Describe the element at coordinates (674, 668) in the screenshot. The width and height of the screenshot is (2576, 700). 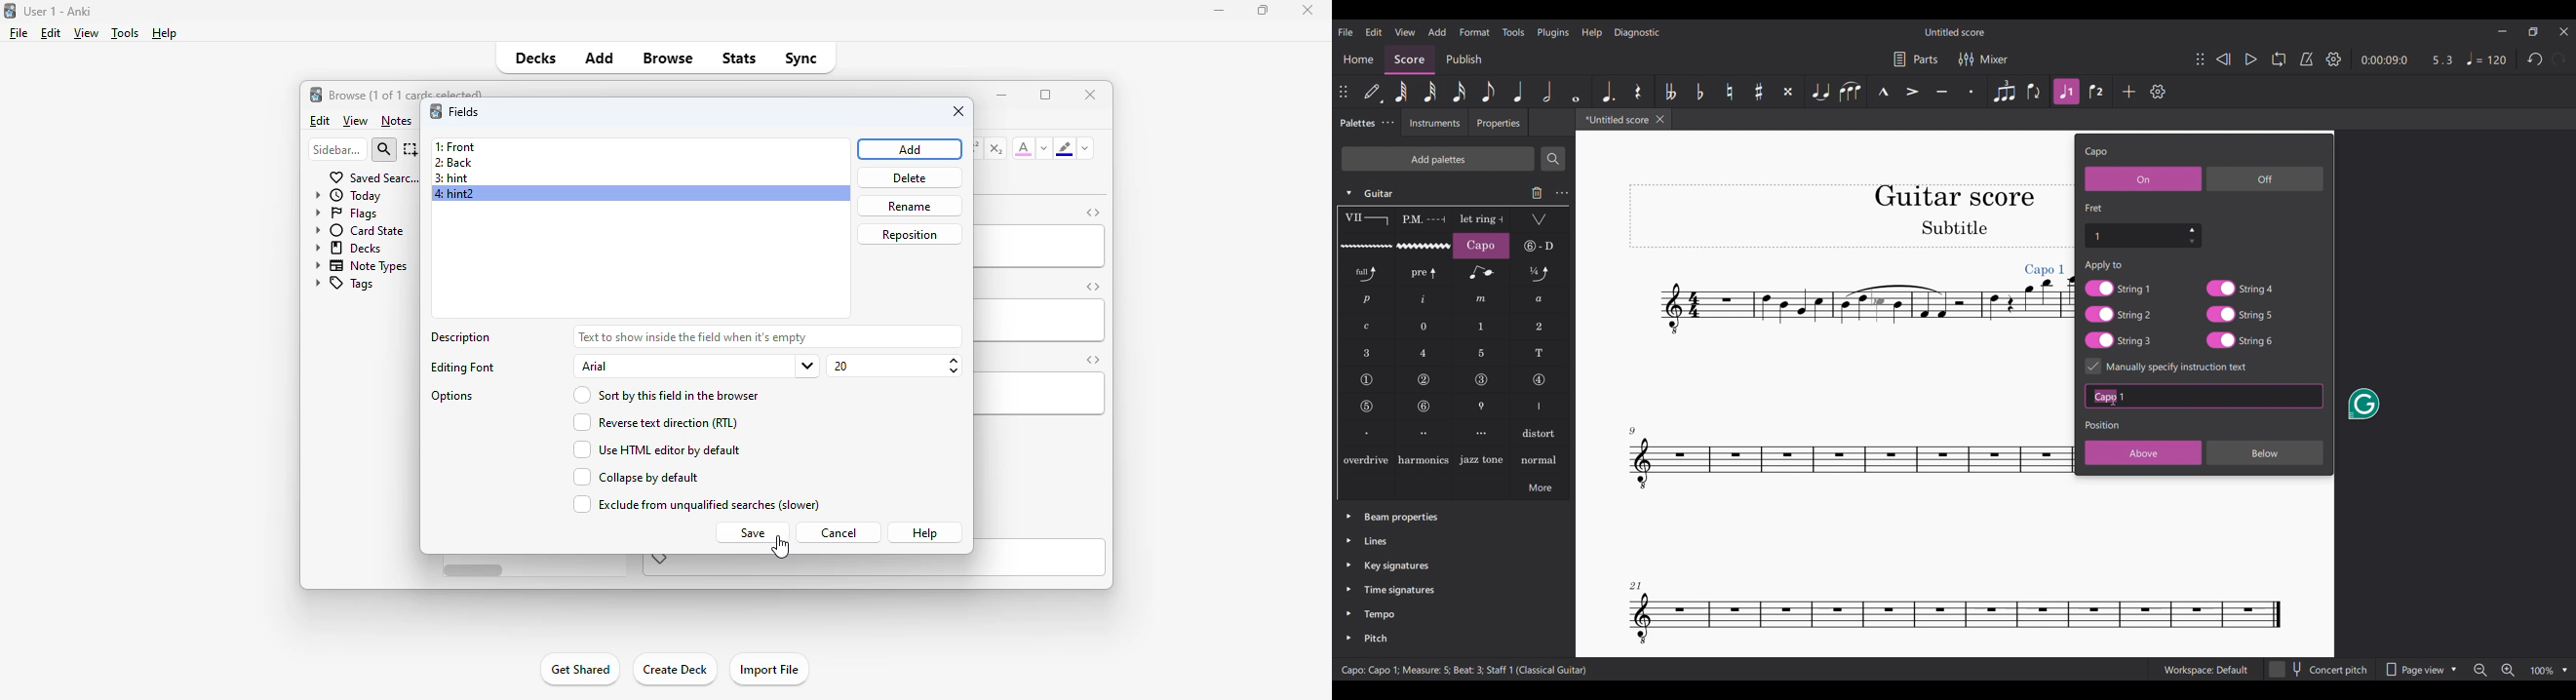
I see `create deck` at that location.